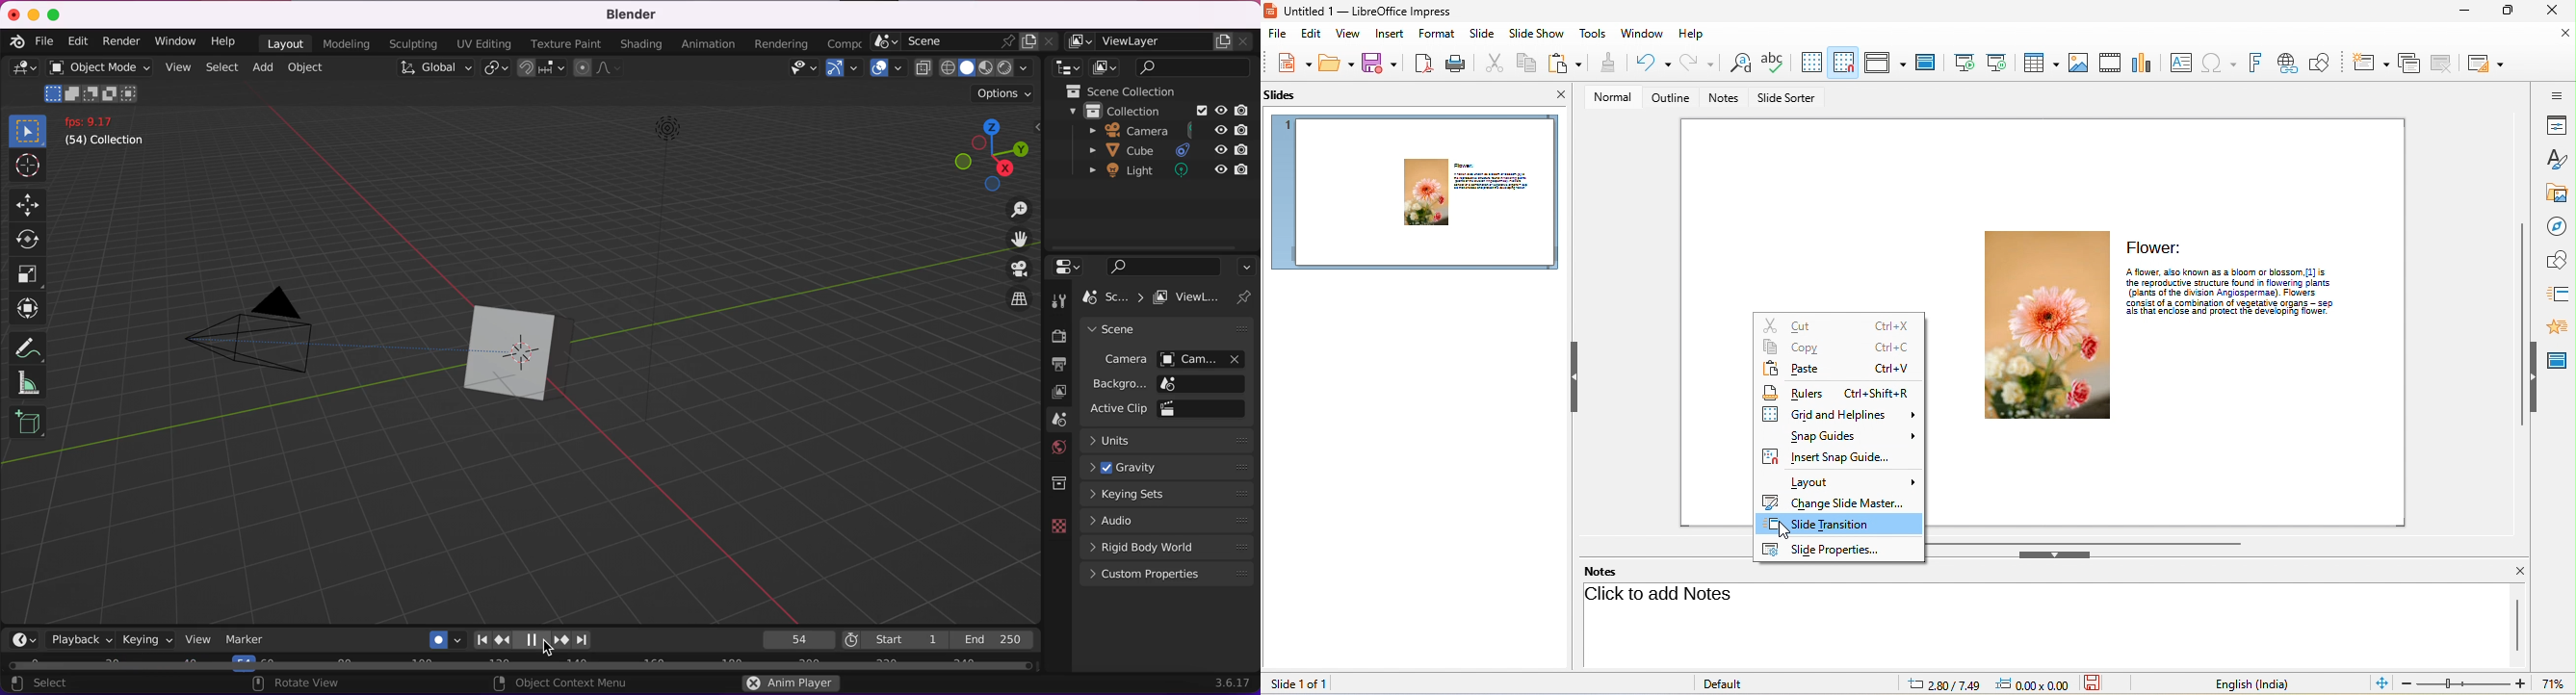  Describe the element at coordinates (21, 73) in the screenshot. I see `editor type` at that location.